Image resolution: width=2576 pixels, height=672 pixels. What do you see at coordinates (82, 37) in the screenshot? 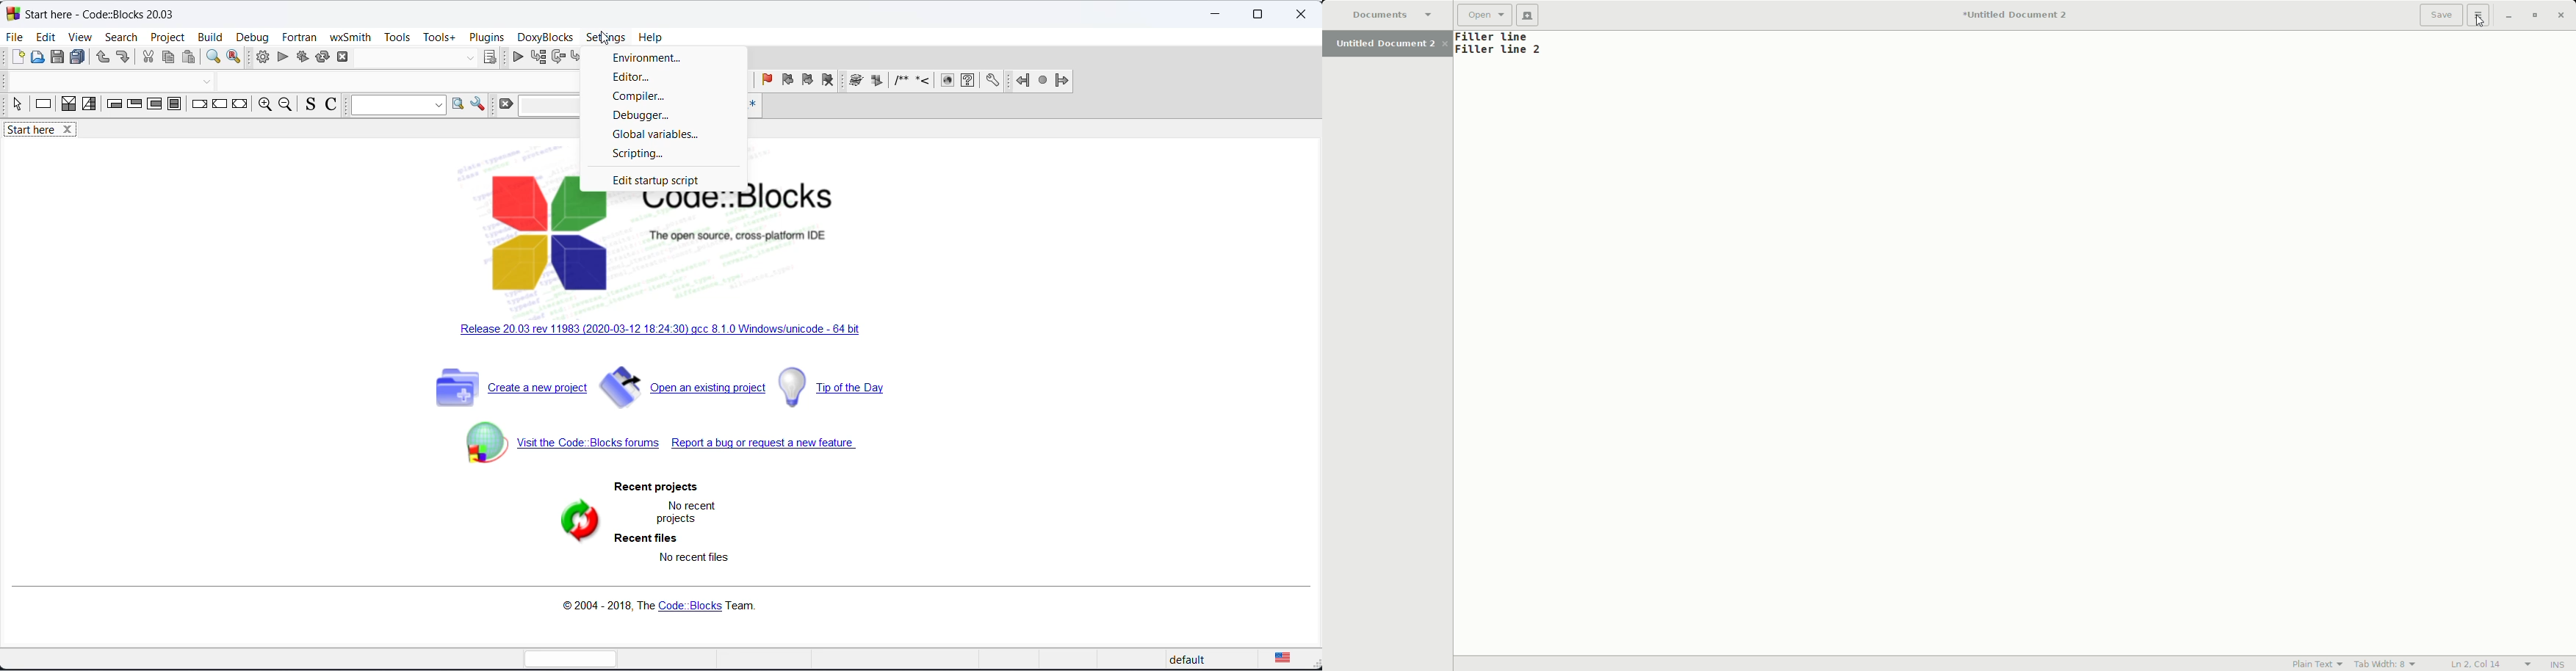
I see `view` at bounding box center [82, 37].